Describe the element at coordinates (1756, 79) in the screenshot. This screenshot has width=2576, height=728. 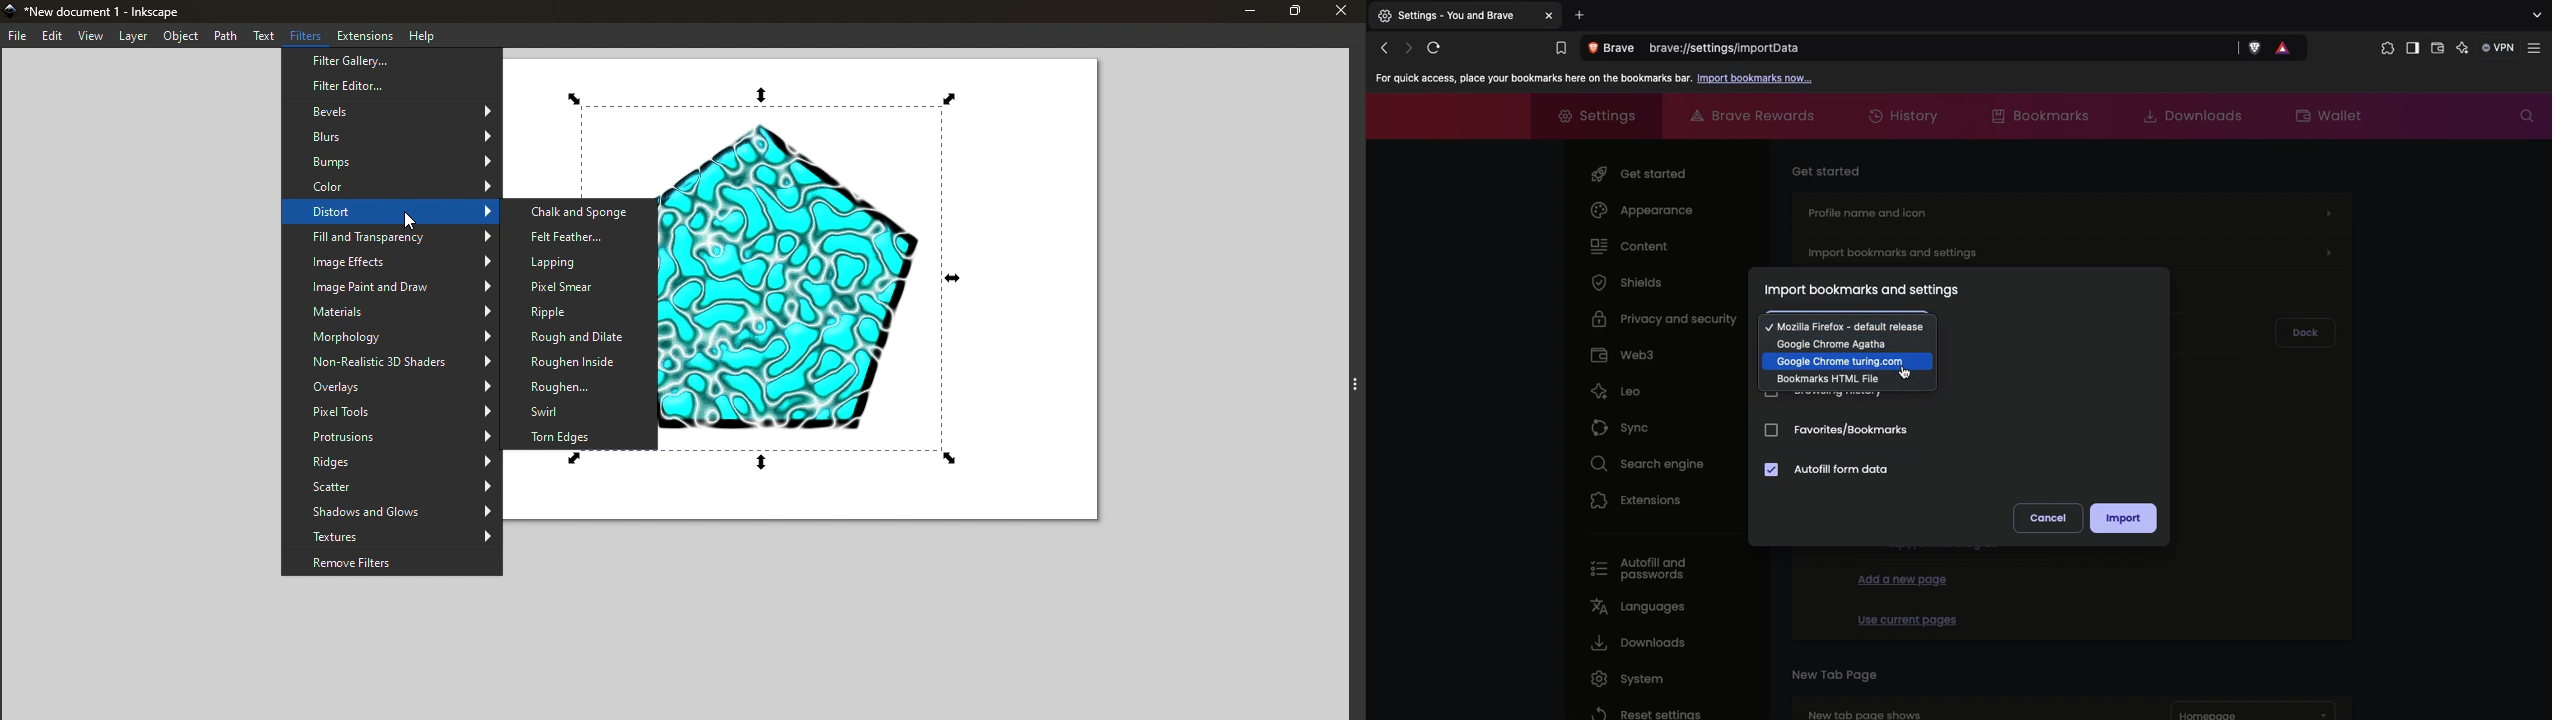
I see `Import bookmarks now` at that location.